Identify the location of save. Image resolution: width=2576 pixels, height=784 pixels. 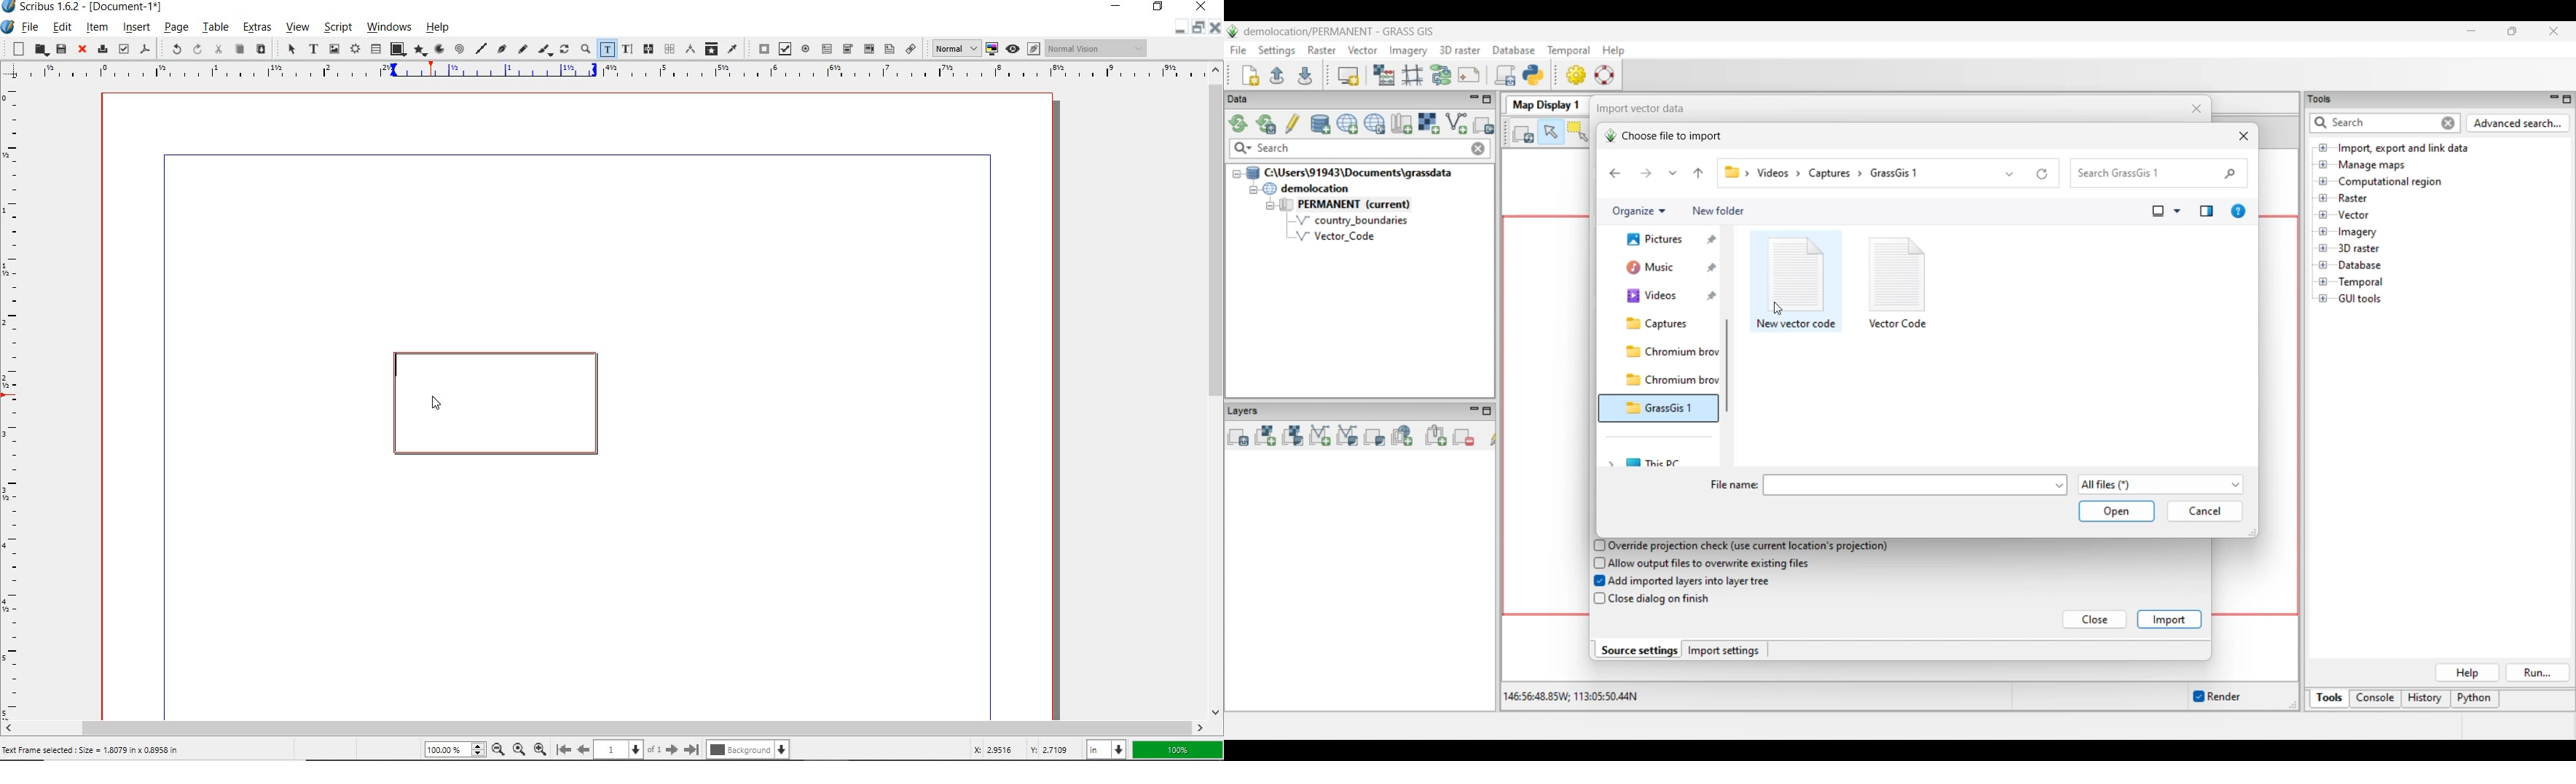
(60, 49).